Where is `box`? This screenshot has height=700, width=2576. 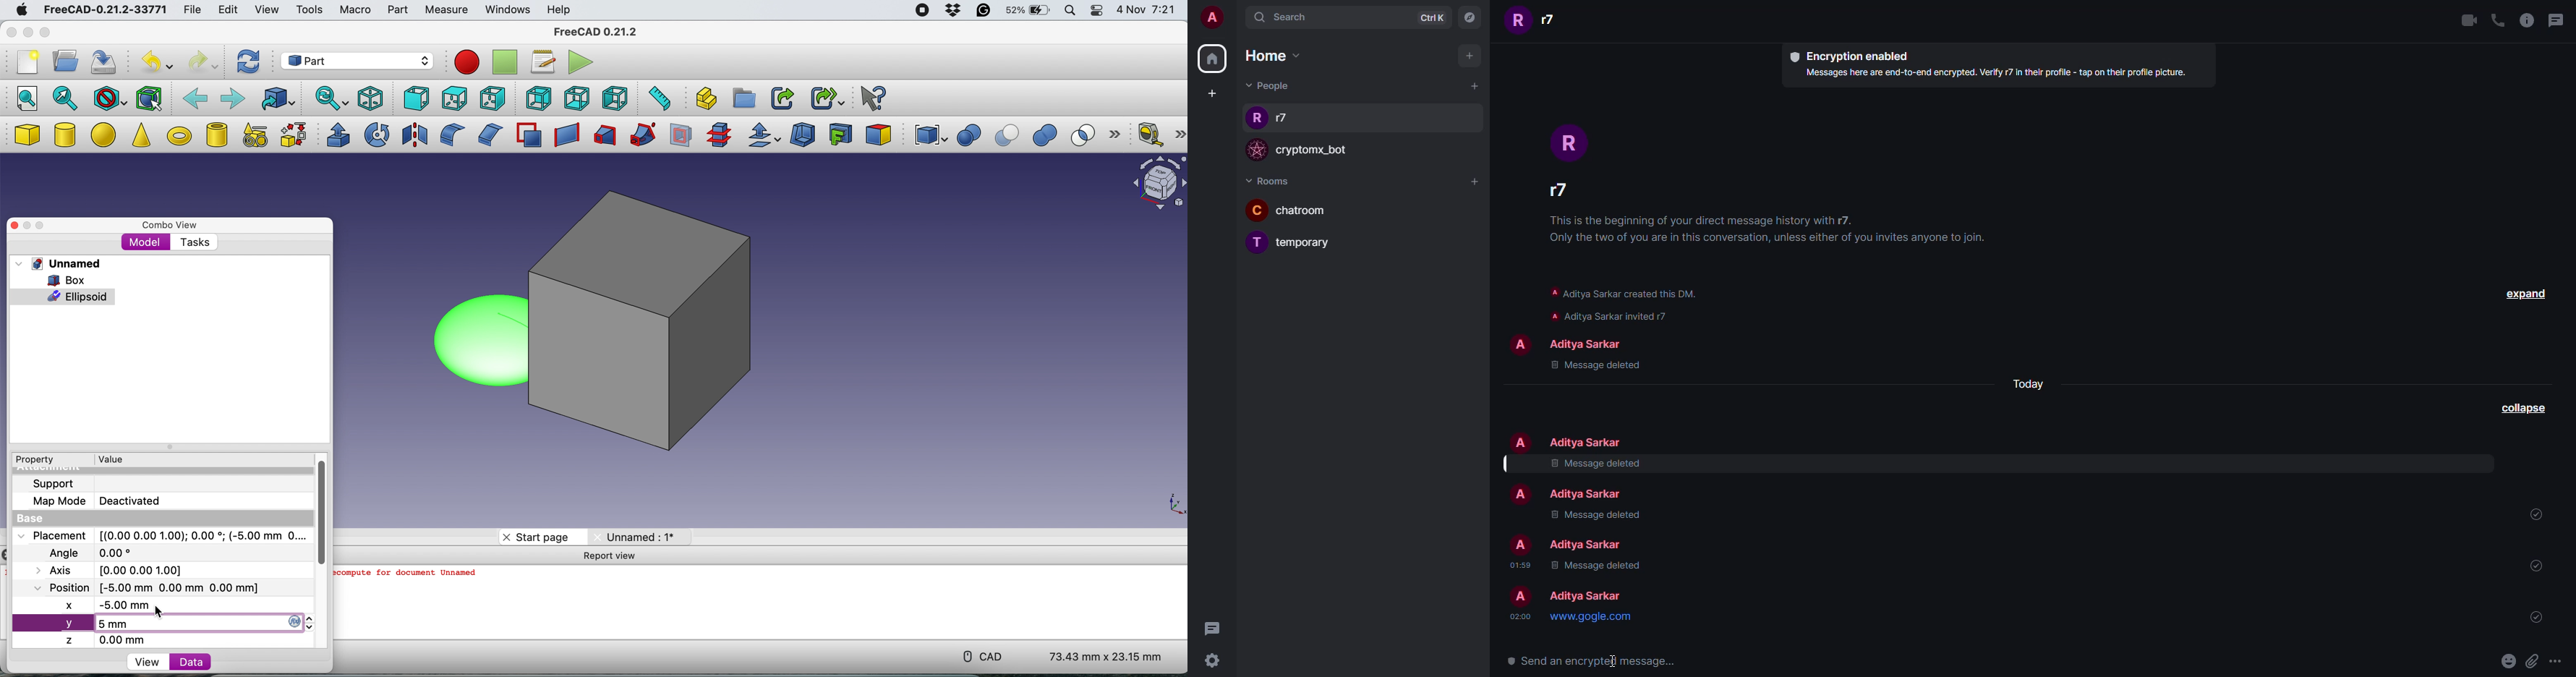
box is located at coordinates (651, 324).